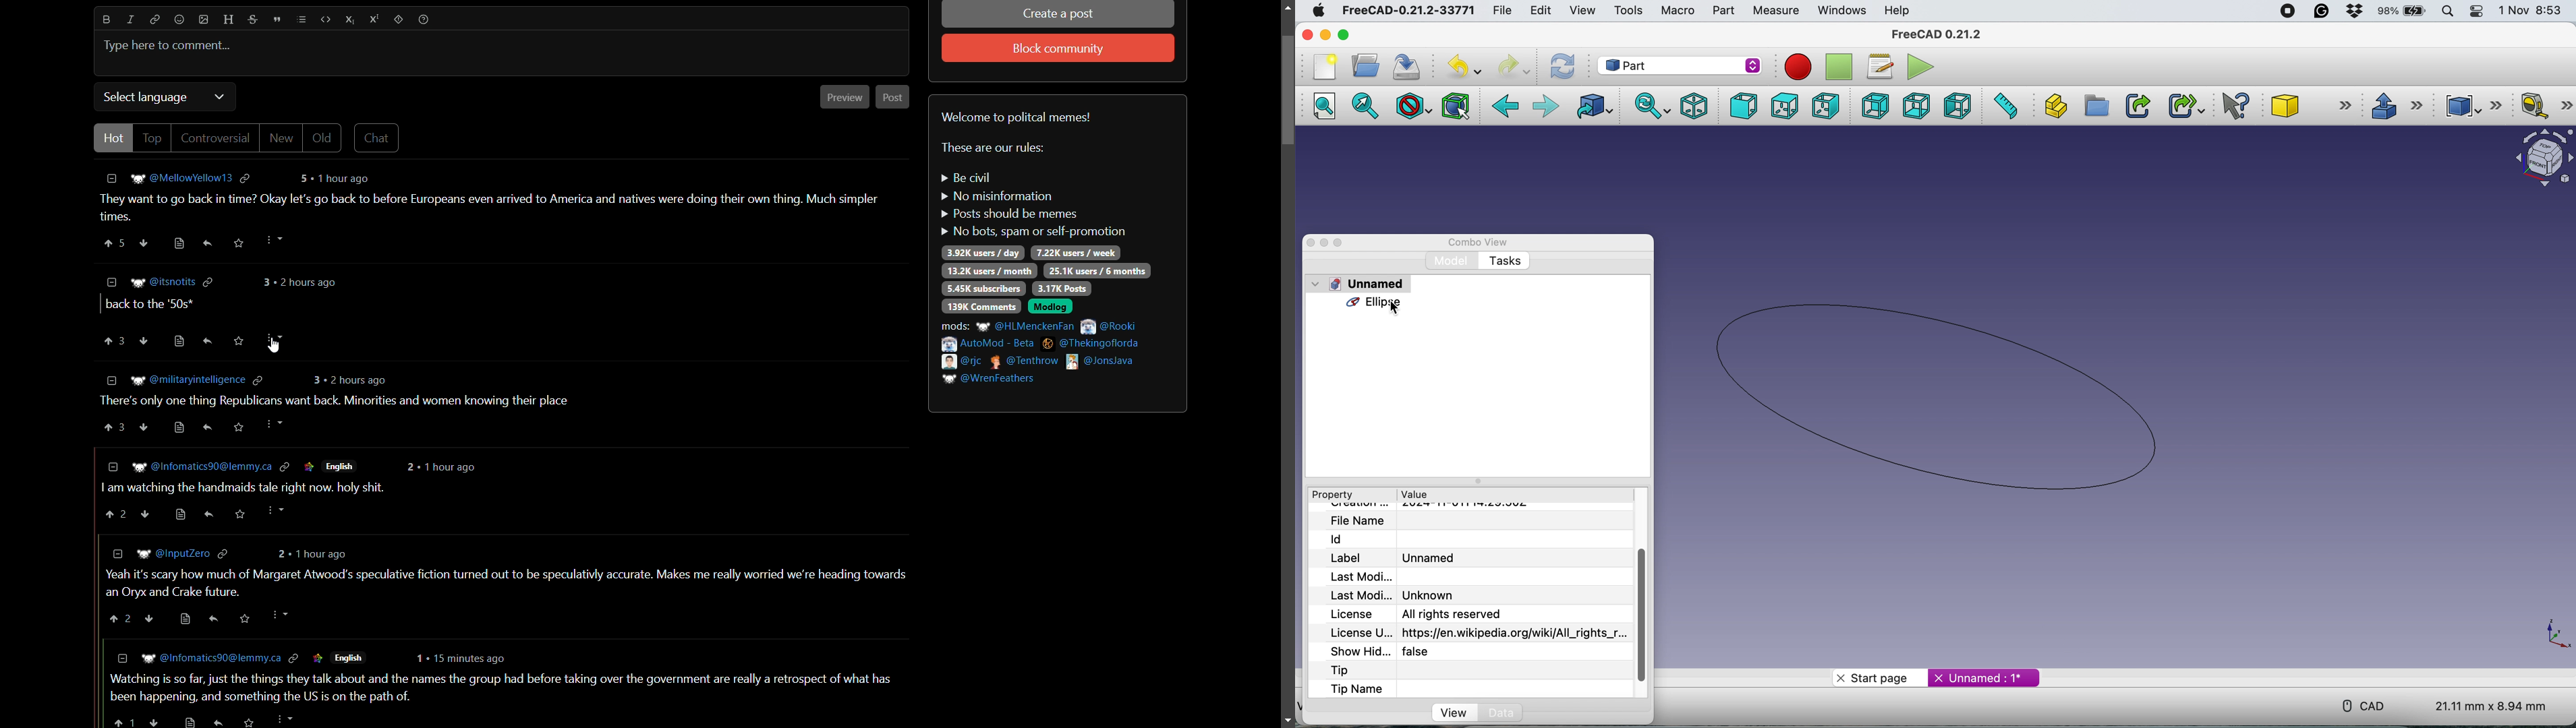  Describe the element at coordinates (2544, 105) in the screenshot. I see `measure linear` at that location.